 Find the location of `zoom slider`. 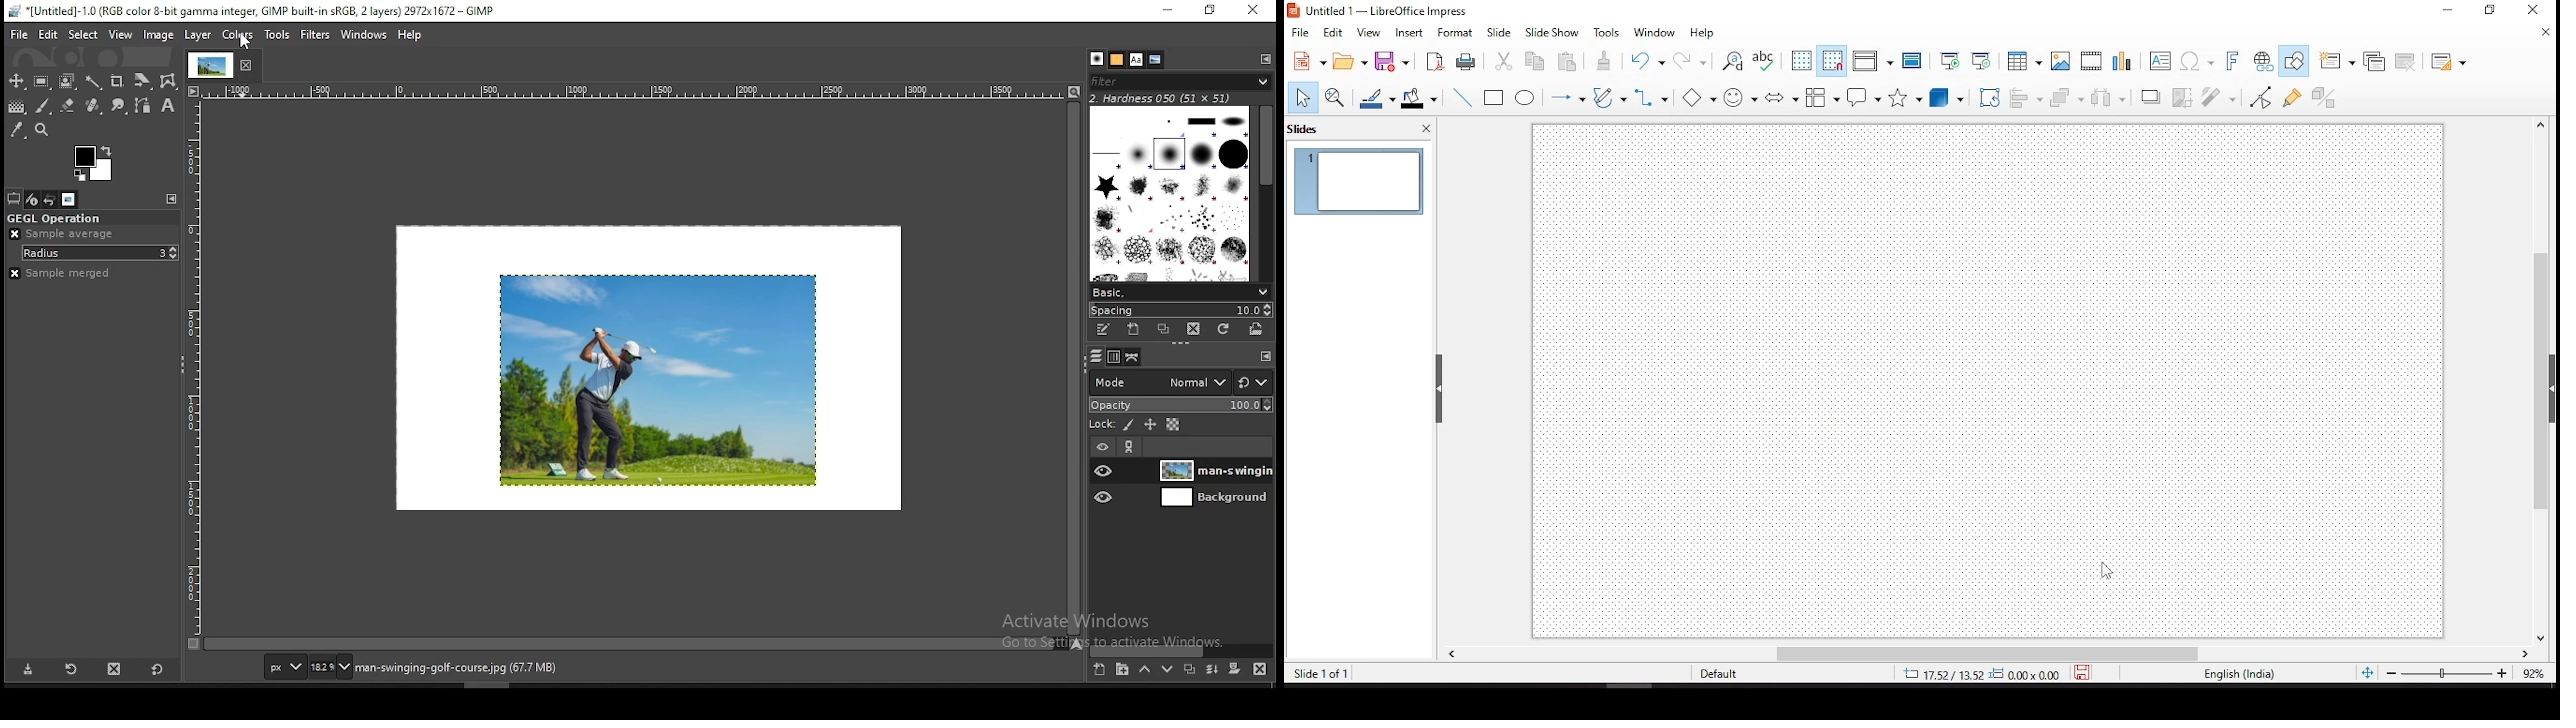

zoom slider is located at coordinates (2447, 673).